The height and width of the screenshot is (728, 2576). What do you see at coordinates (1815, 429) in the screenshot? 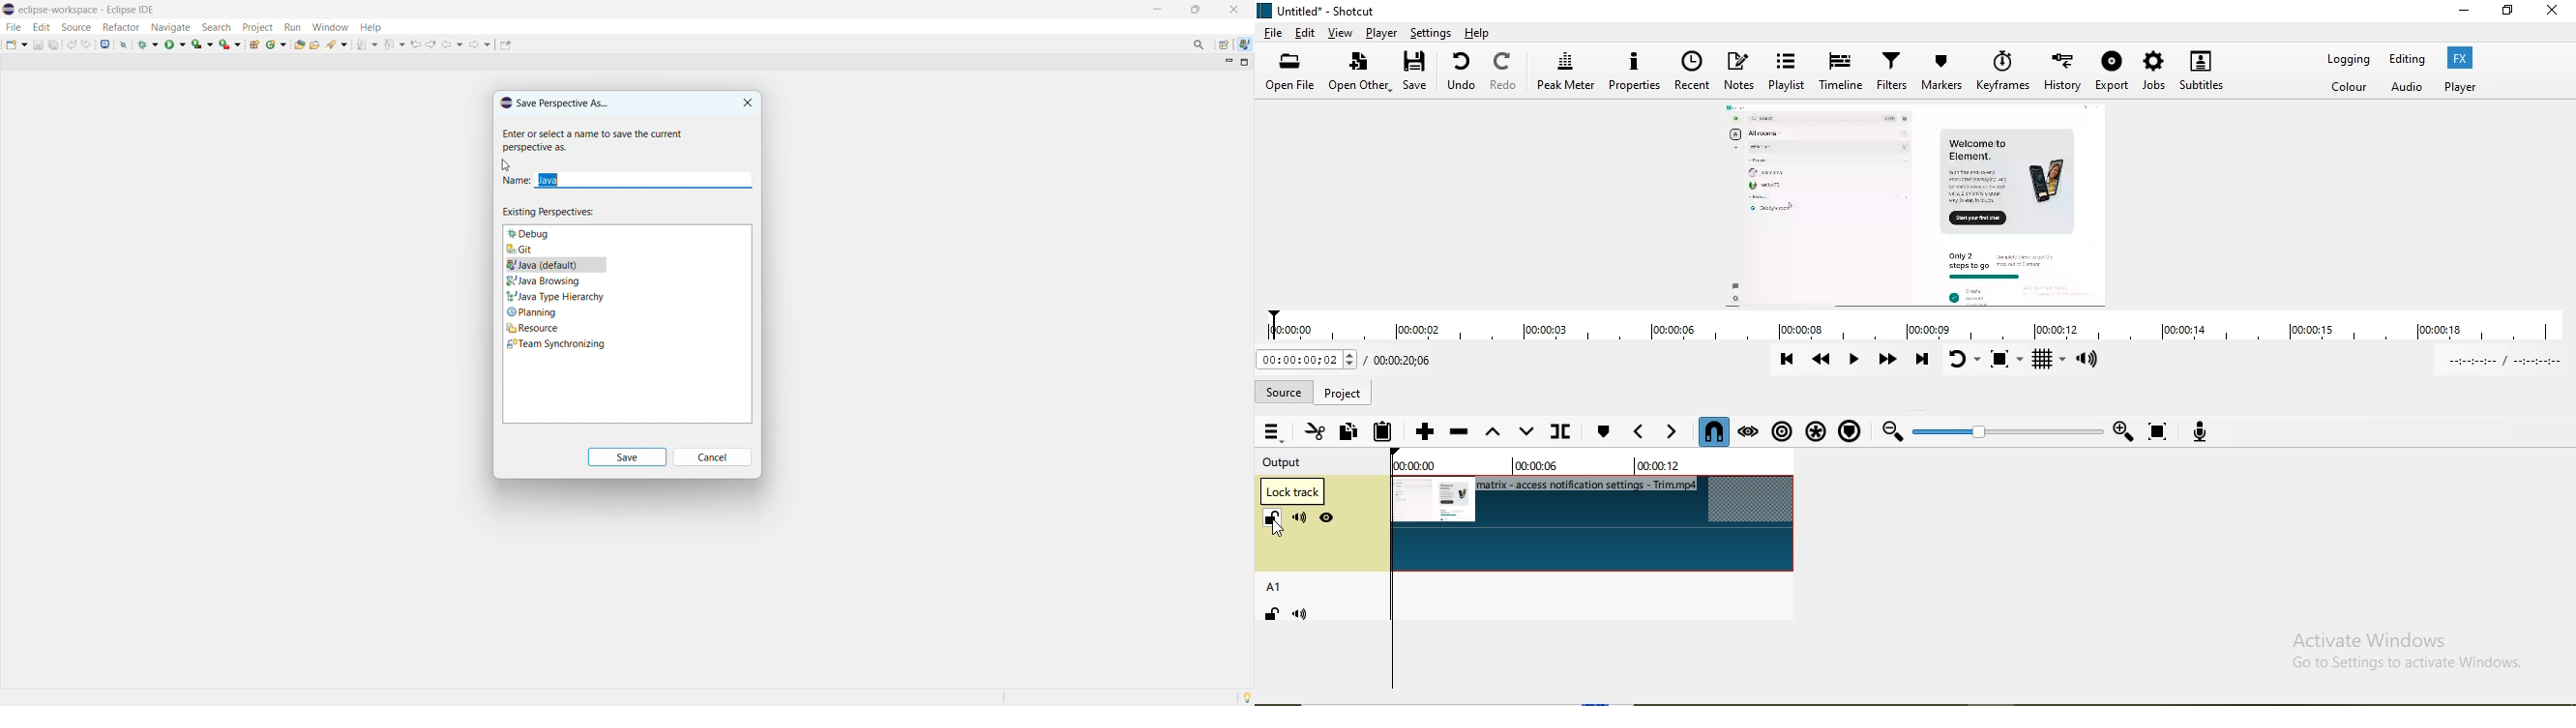
I see `Ripple all tracks` at bounding box center [1815, 429].